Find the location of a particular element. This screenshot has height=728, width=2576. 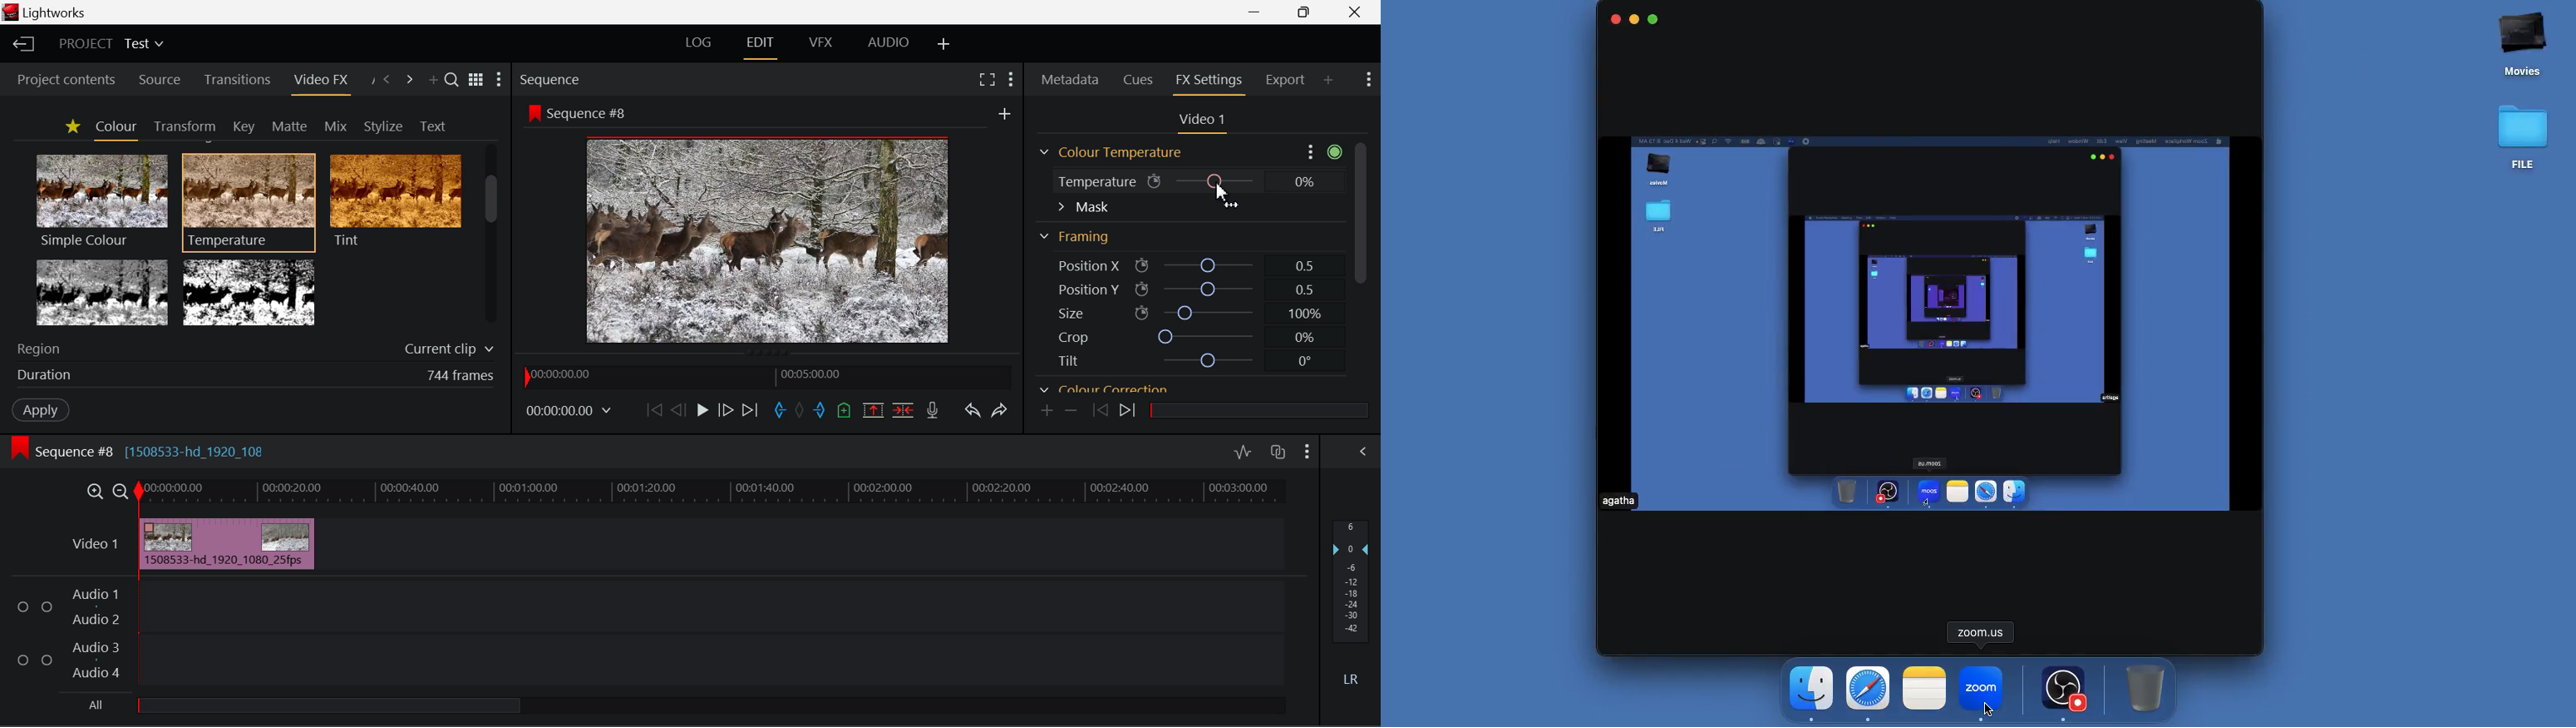

Next Panel is located at coordinates (409, 78).